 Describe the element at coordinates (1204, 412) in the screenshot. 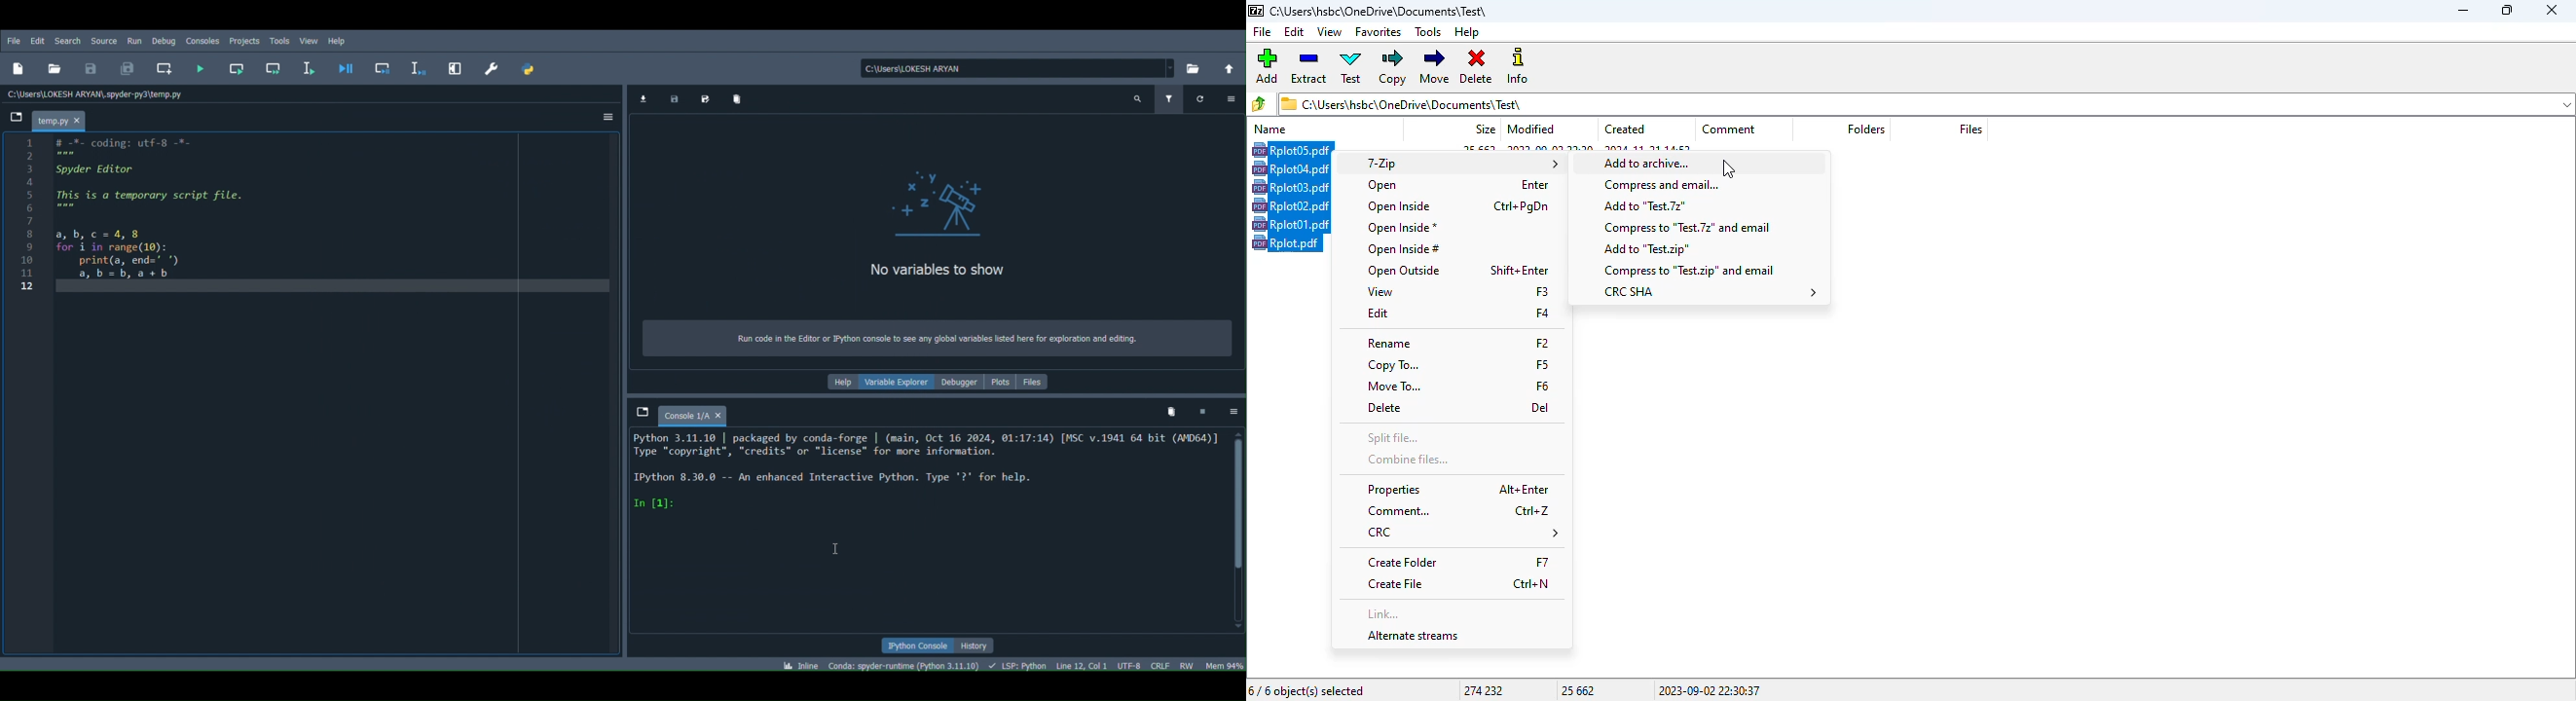

I see `Interrupt kernel` at that location.